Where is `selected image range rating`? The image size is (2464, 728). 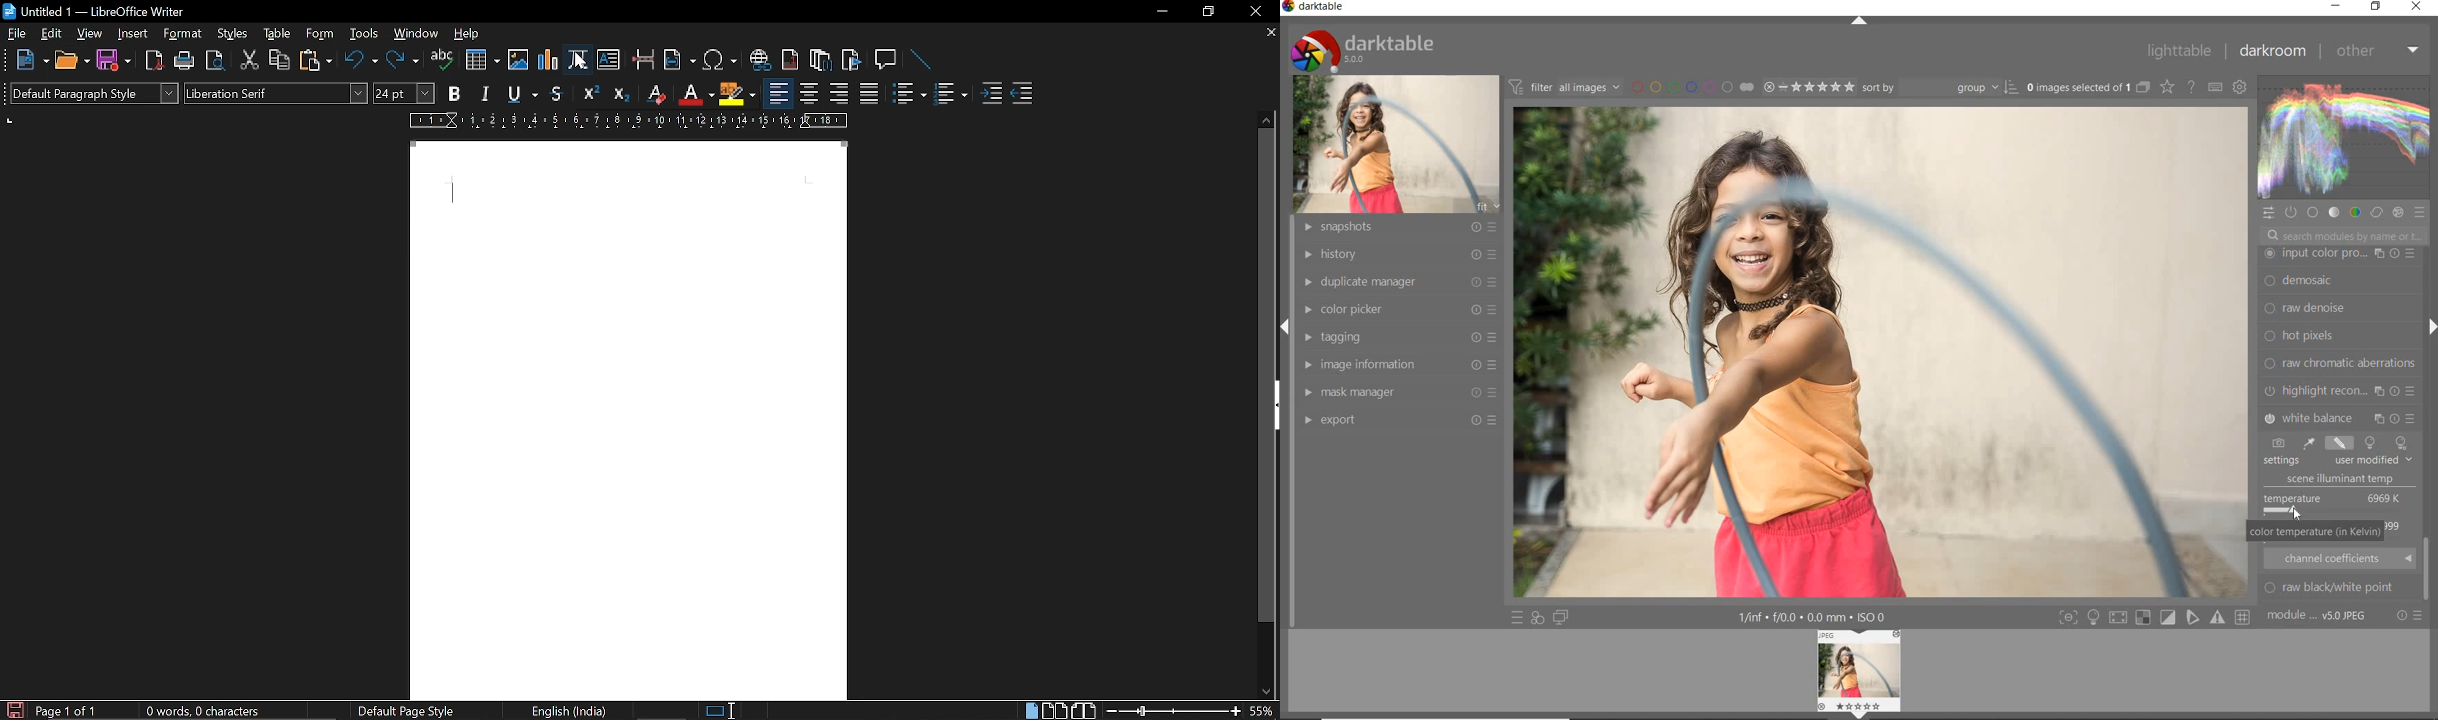 selected image range rating is located at coordinates (1808, 86).